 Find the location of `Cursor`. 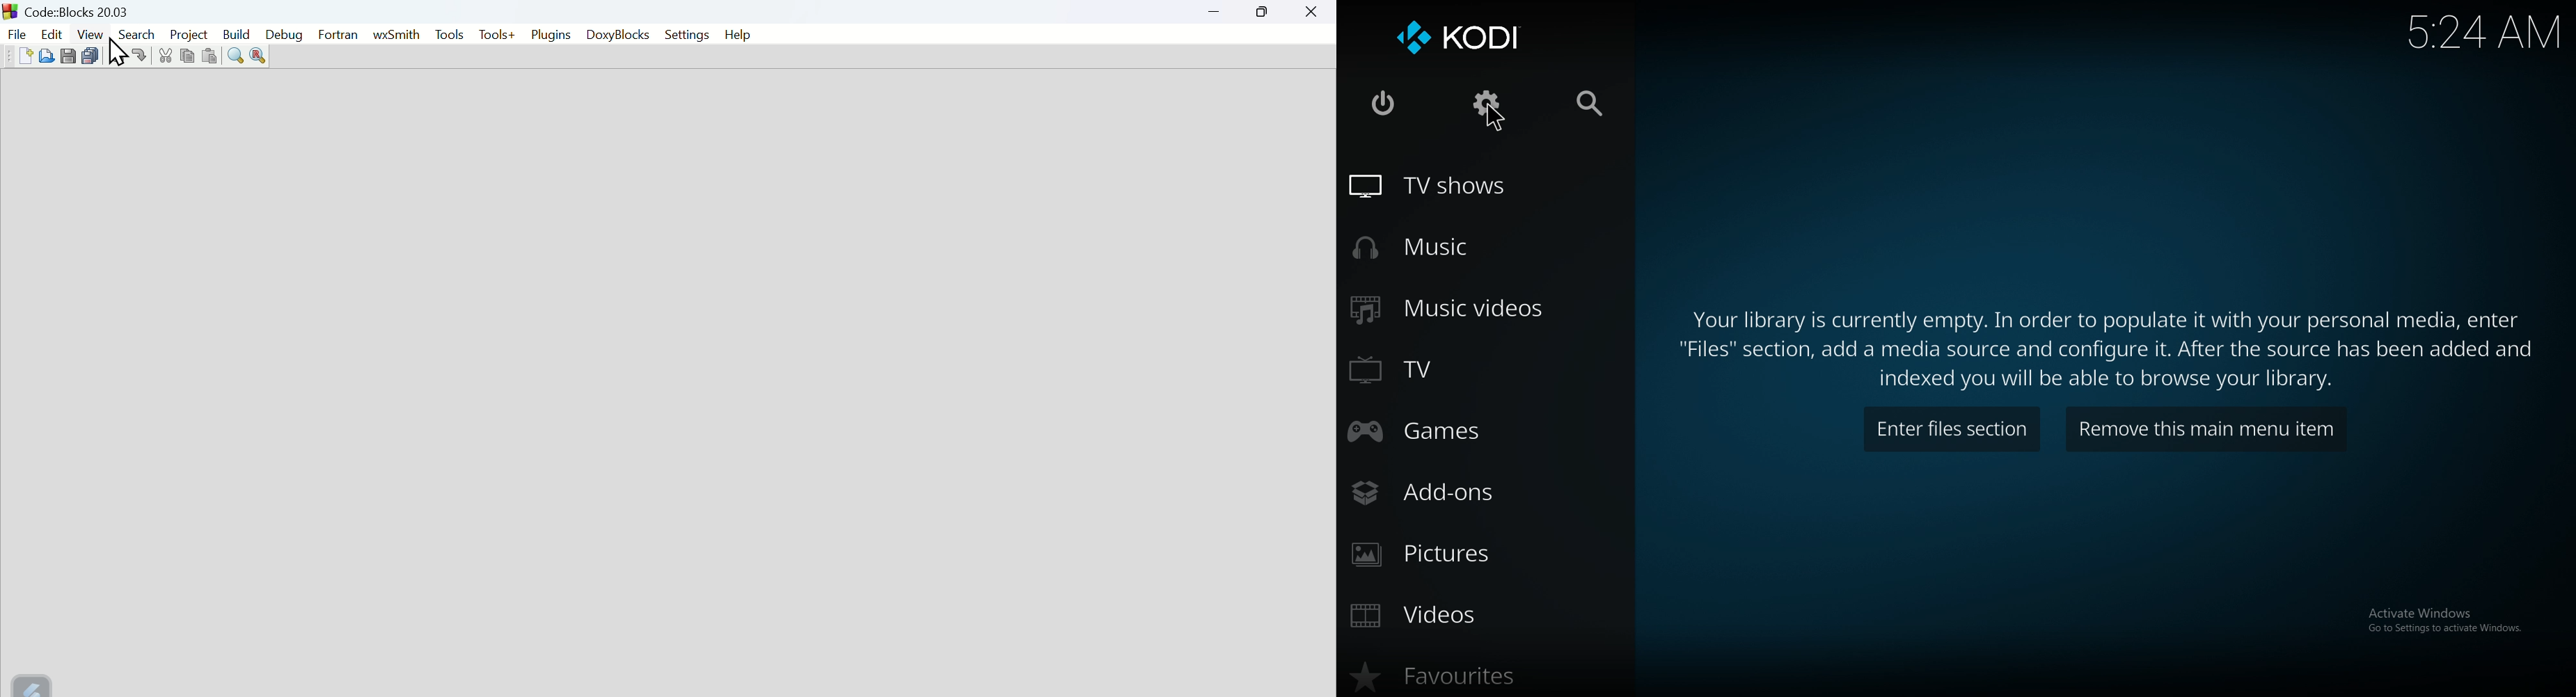

Cursor is located at coordinates (117, 54).